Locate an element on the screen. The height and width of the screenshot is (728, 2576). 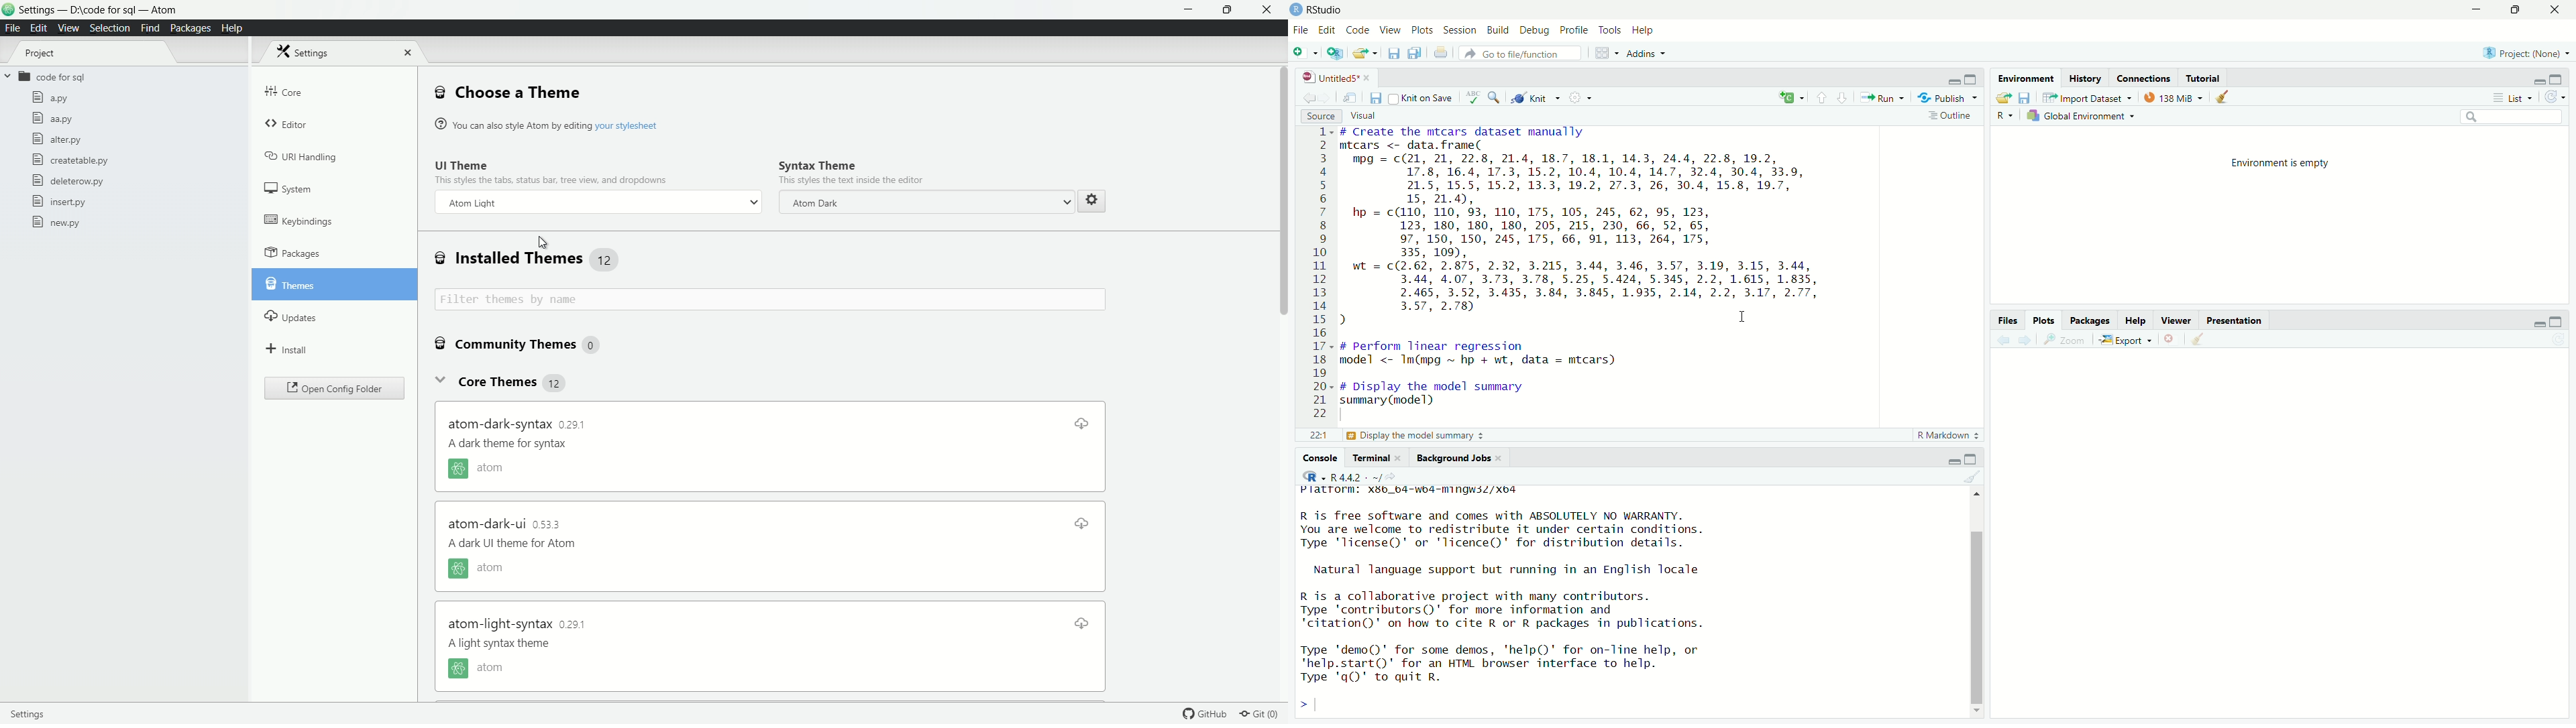
Environment is located at coordinates (2025, 79).